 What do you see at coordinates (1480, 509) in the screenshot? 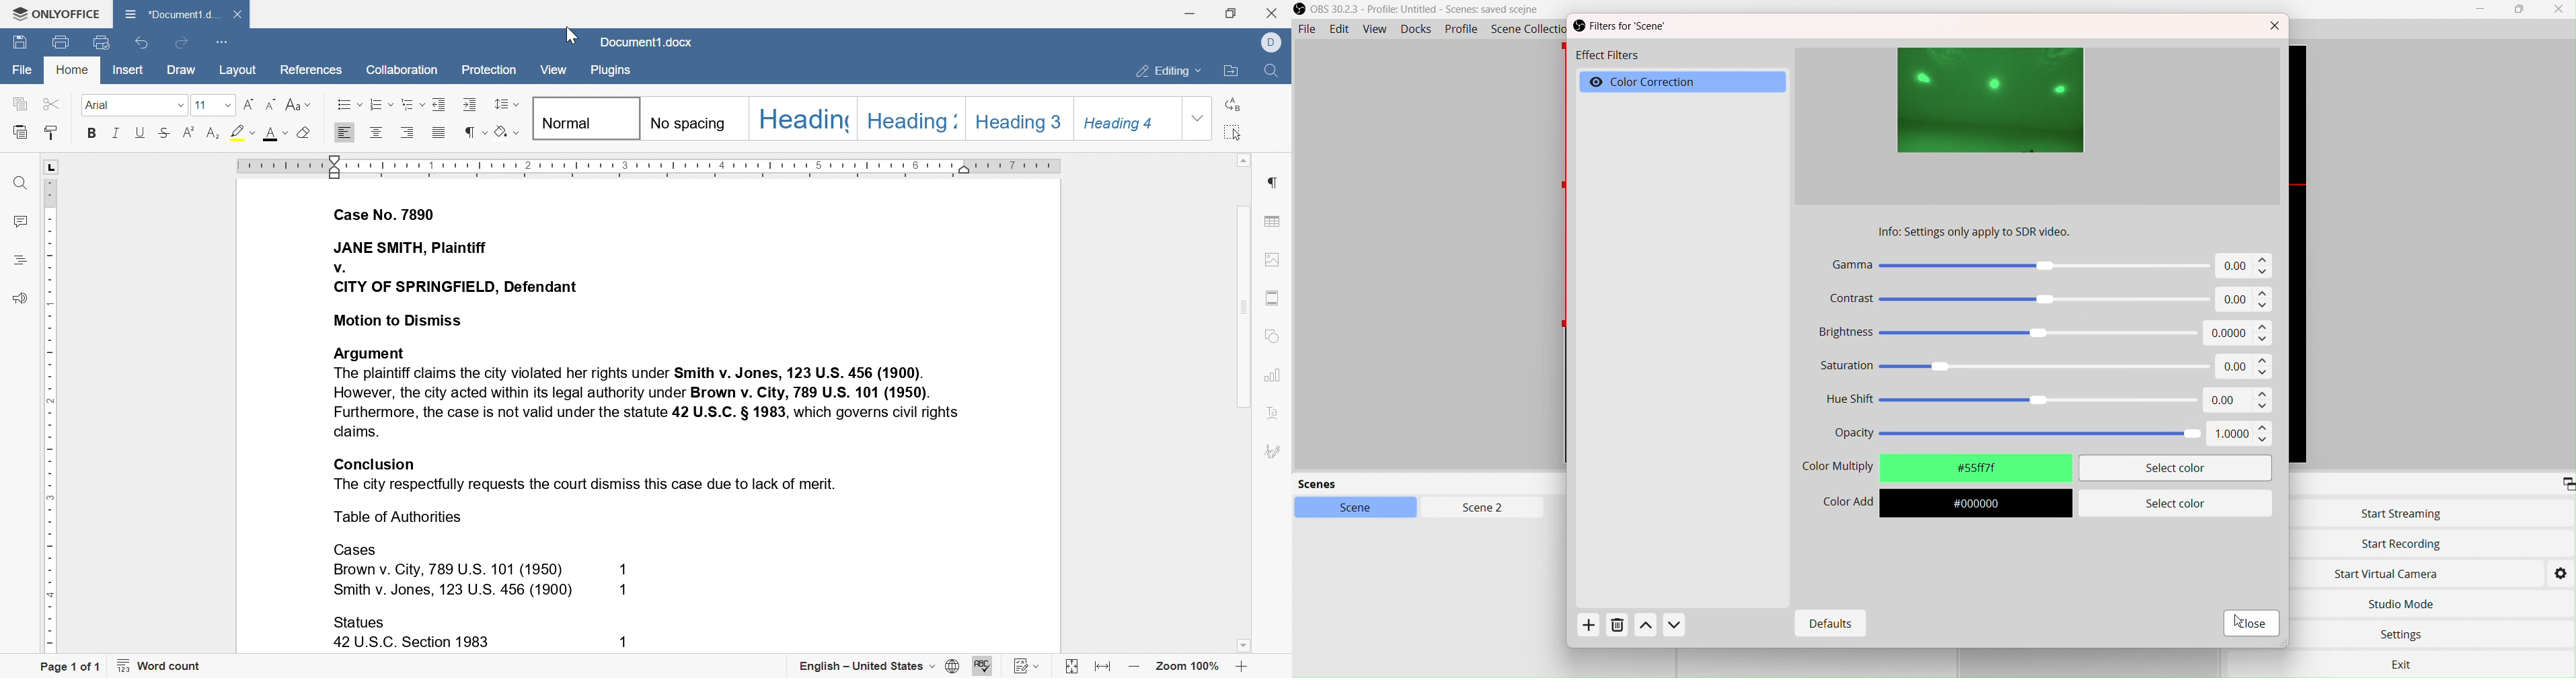
I see `Scen2` at bounding box center [1480, 509].